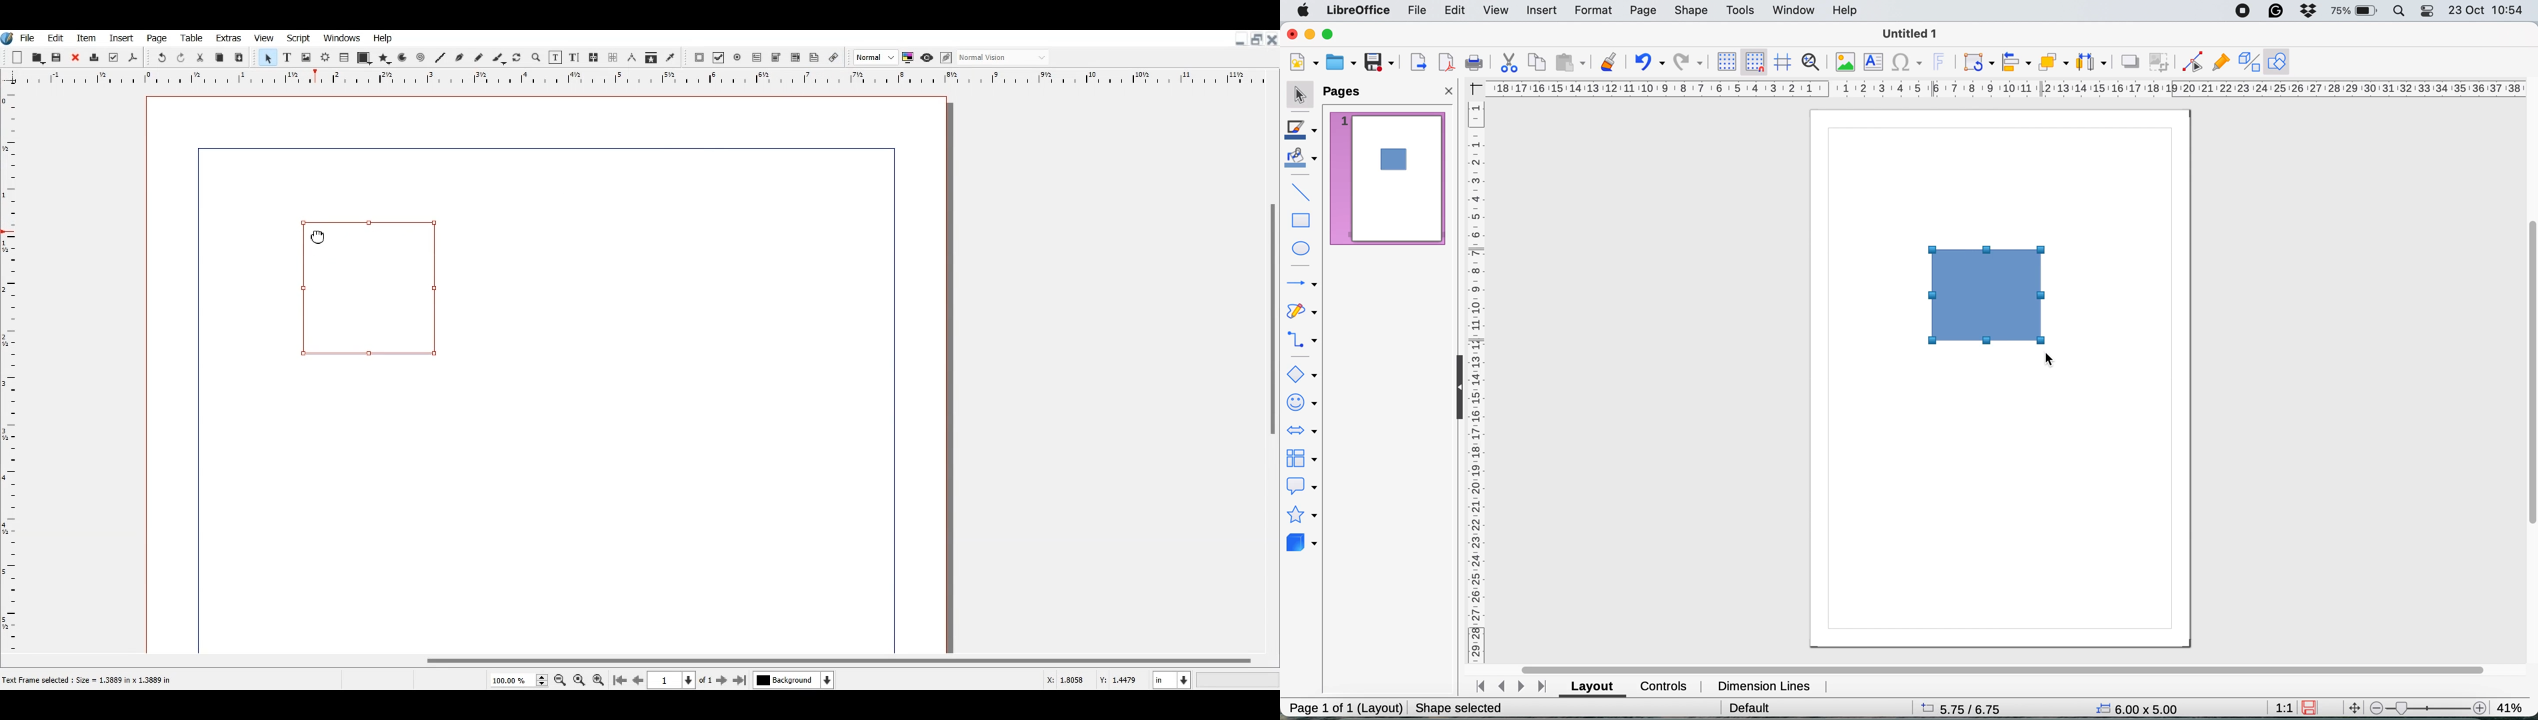 This screenshot has width=2548, height=728. Describe the element at coordinates (2356, 708) in the screenshot. I see `move` at that location.